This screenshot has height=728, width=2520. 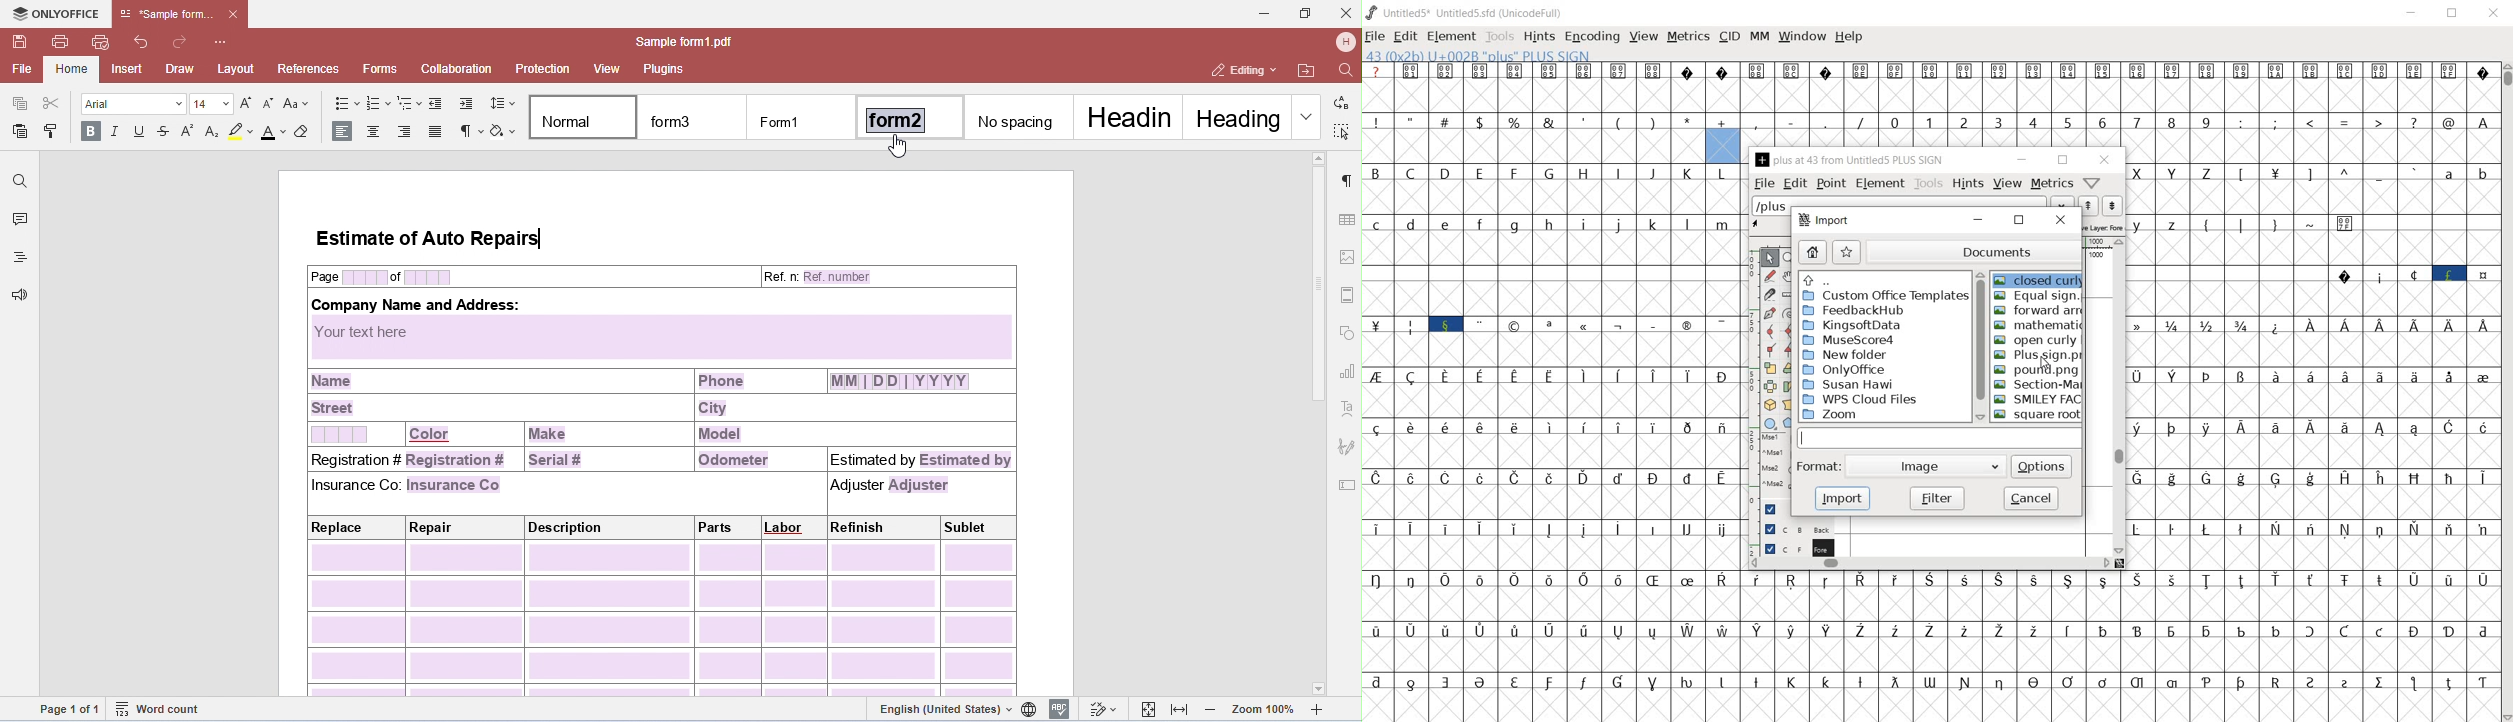 I want to click on Susan Hawi, so click(x=1852, y=384).